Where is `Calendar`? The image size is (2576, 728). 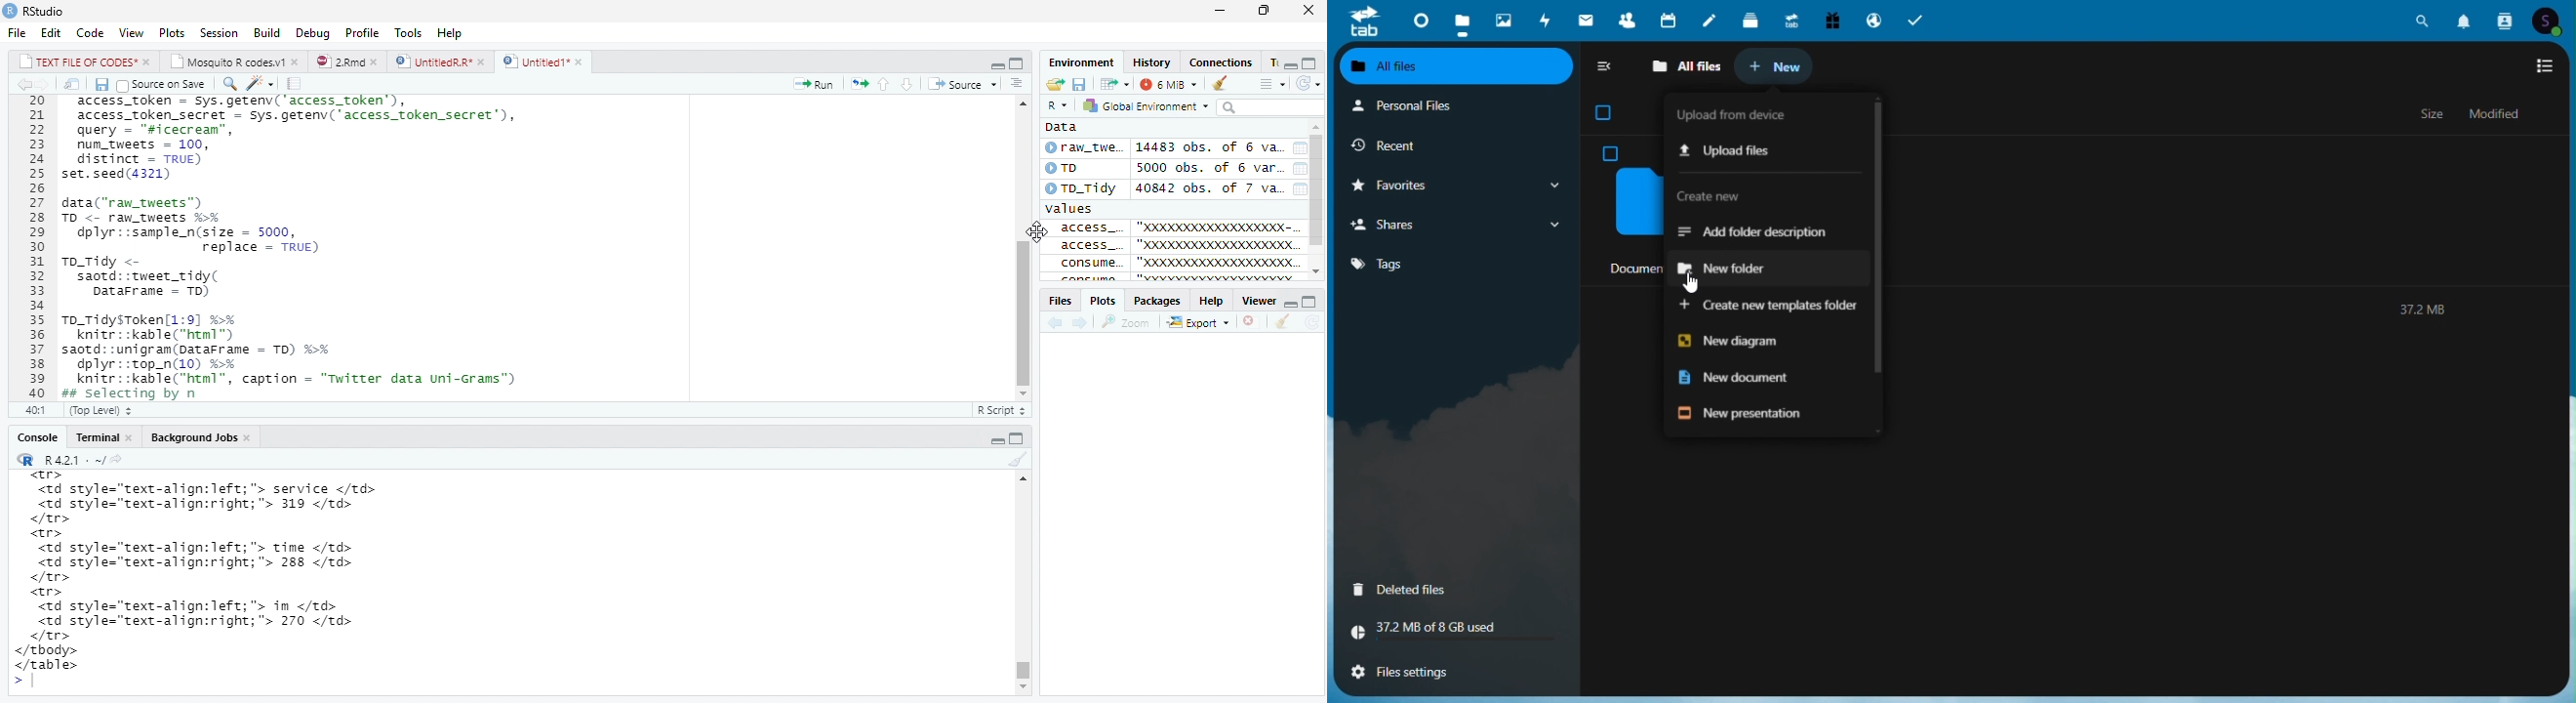 Calendar is located at coordinates (1670, 19).